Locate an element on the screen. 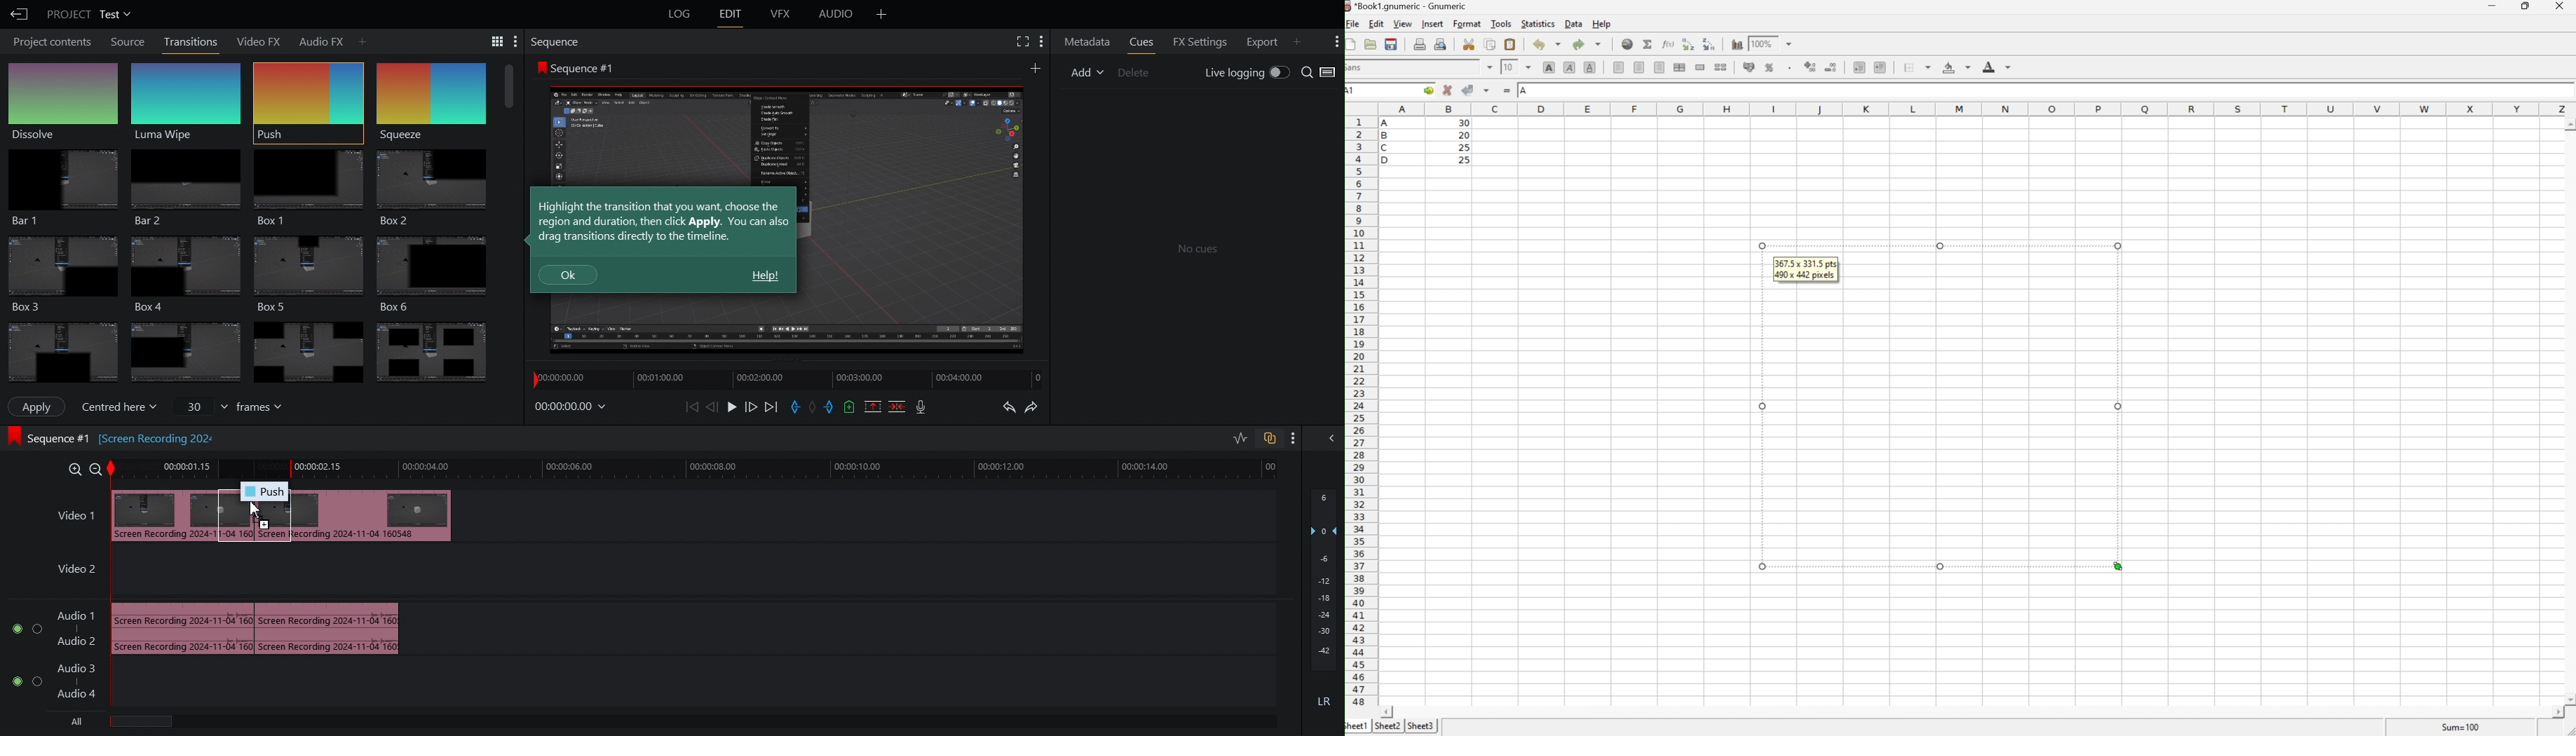  Edit is located at coordinates (733, 15).